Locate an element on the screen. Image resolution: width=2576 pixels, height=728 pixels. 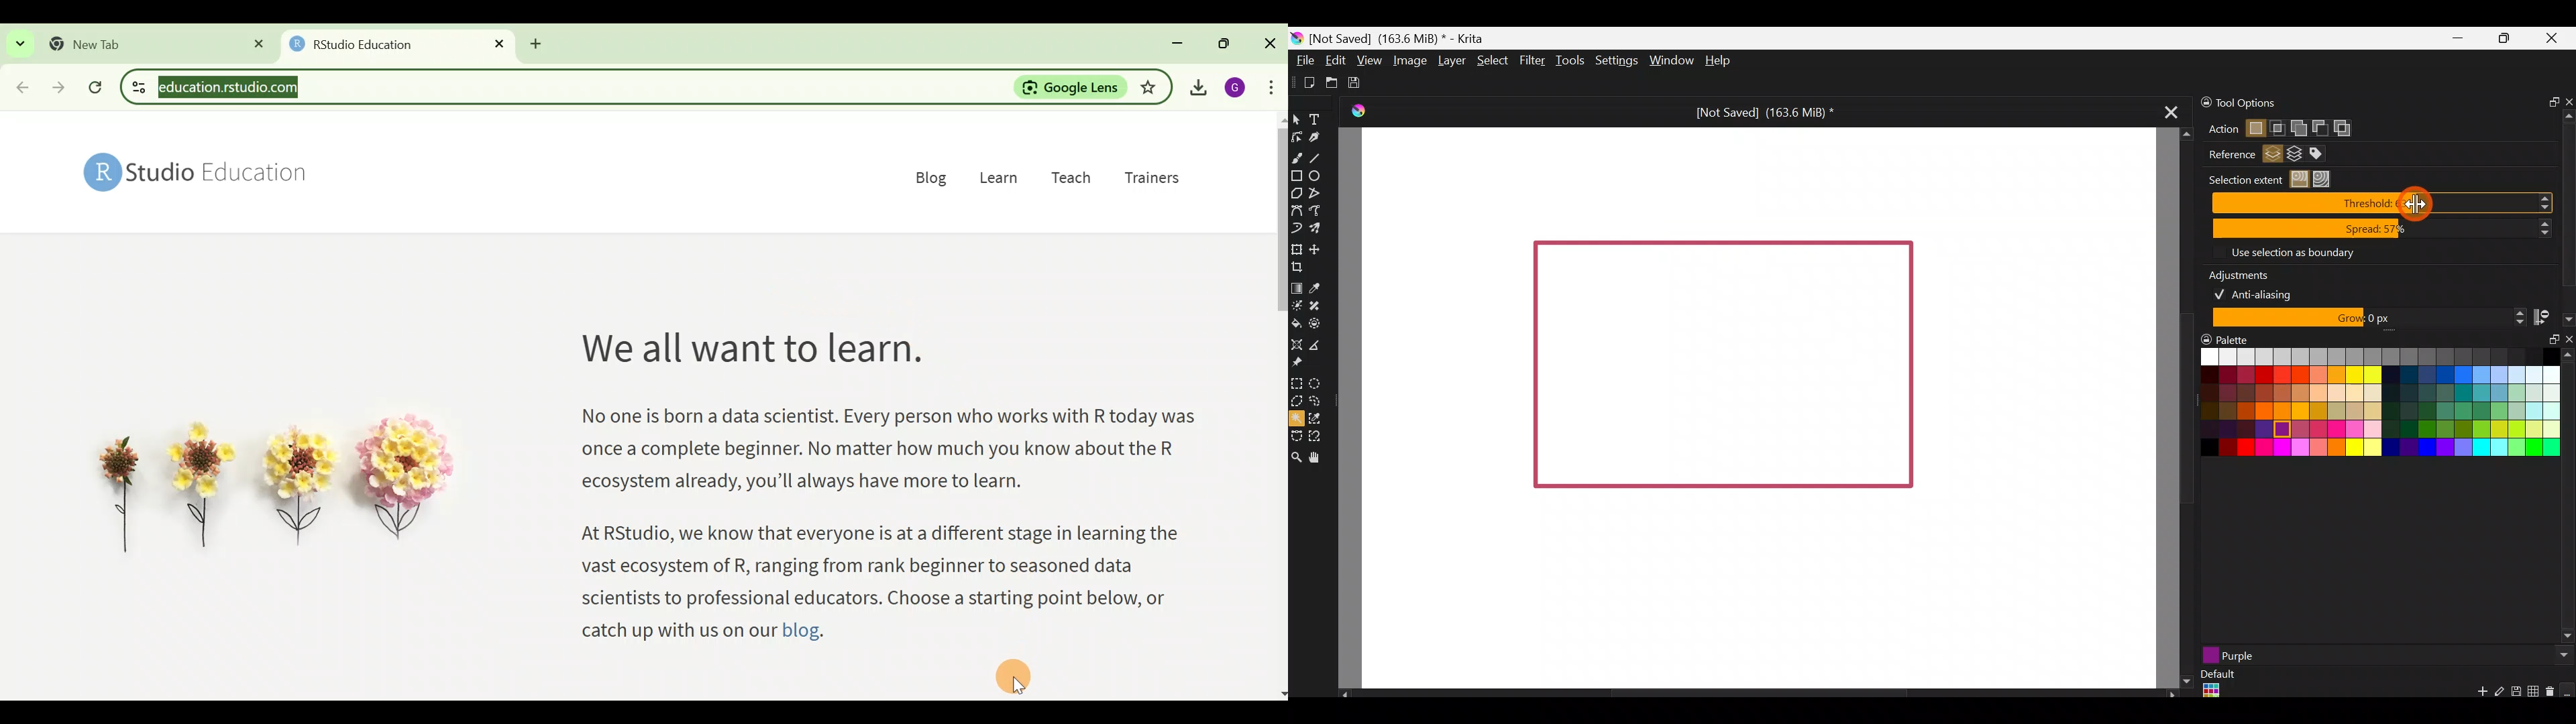
Blog is located at coordinates (926, 176).